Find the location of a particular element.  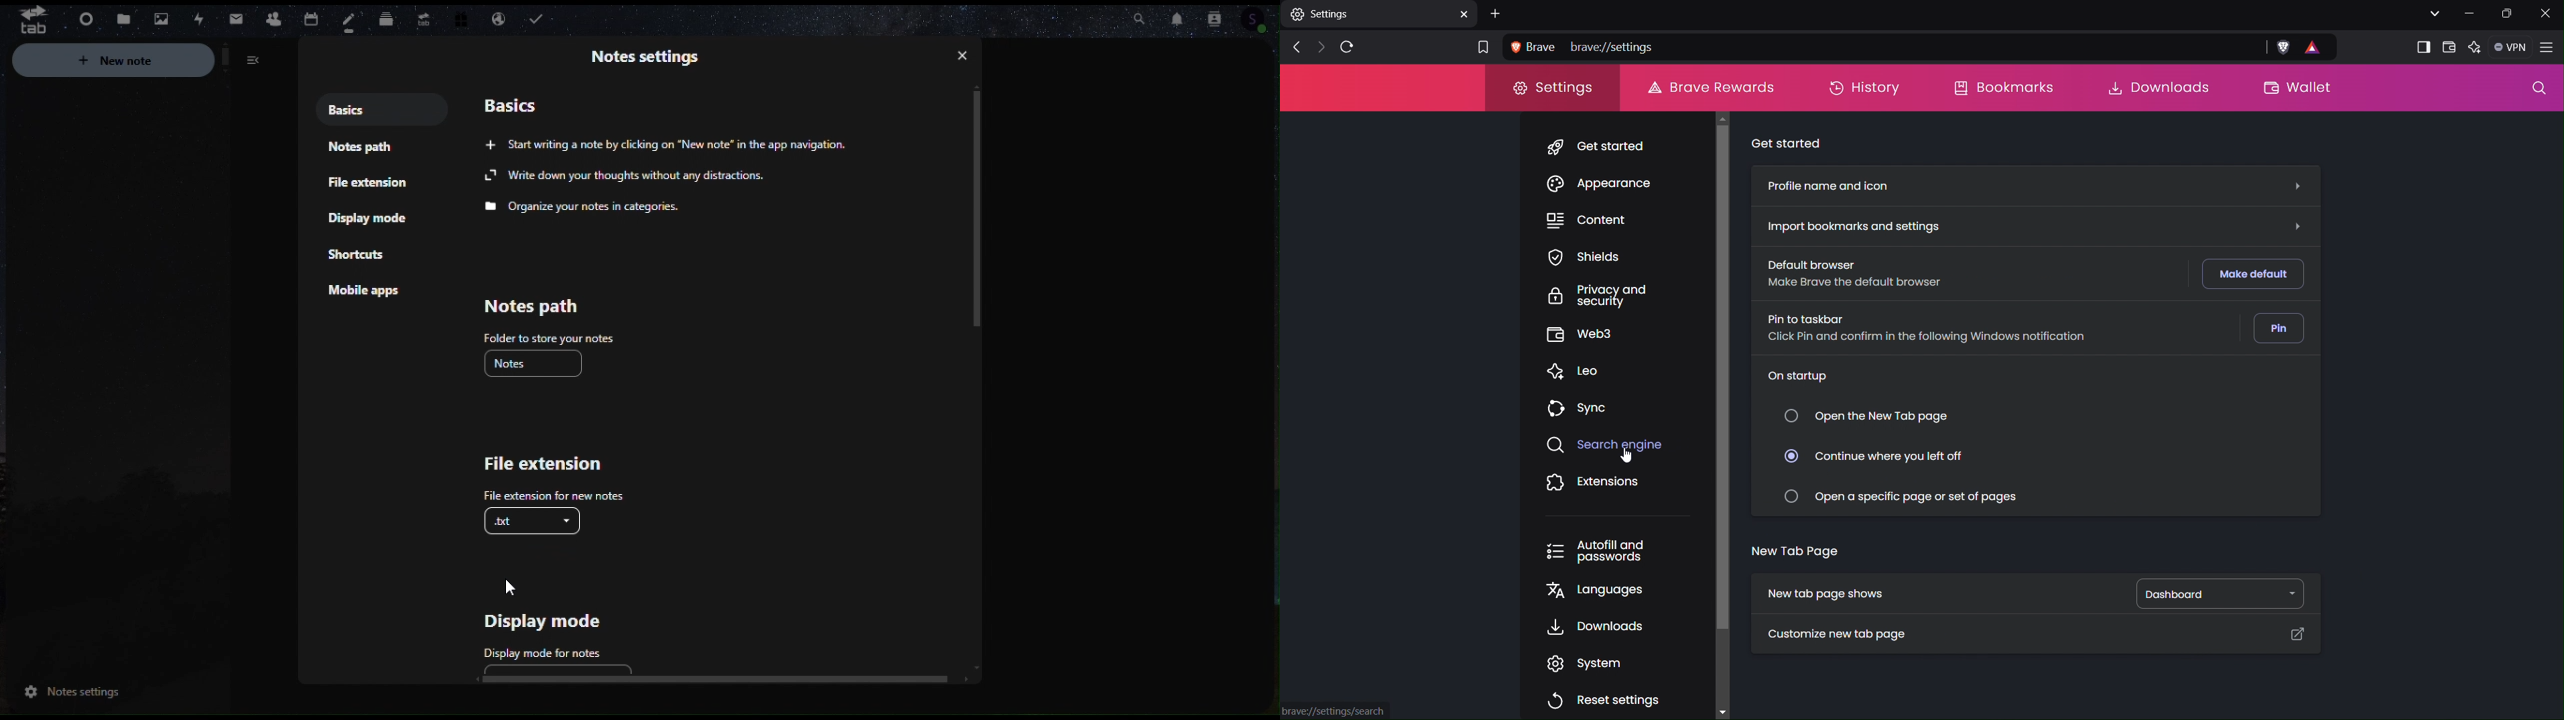

Get started is located at coordinates (1791, 143).